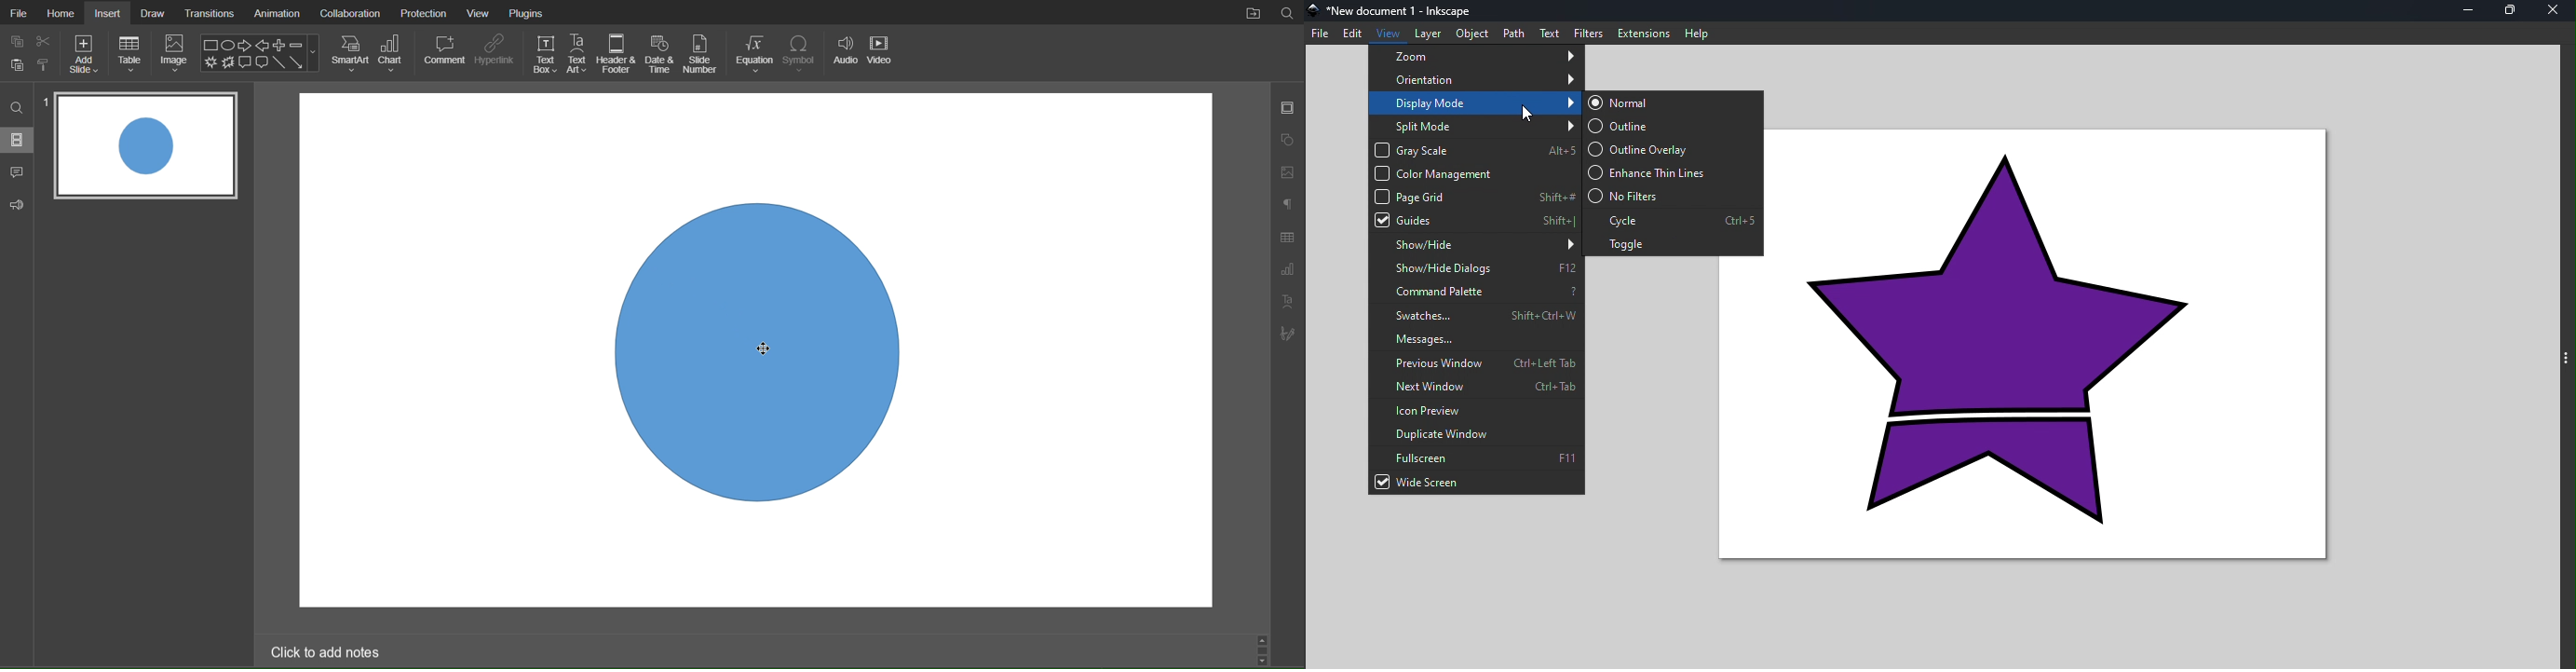  Describe the element at coordinates (1355, 34) in the screenshot. I see `Edit` at that location.